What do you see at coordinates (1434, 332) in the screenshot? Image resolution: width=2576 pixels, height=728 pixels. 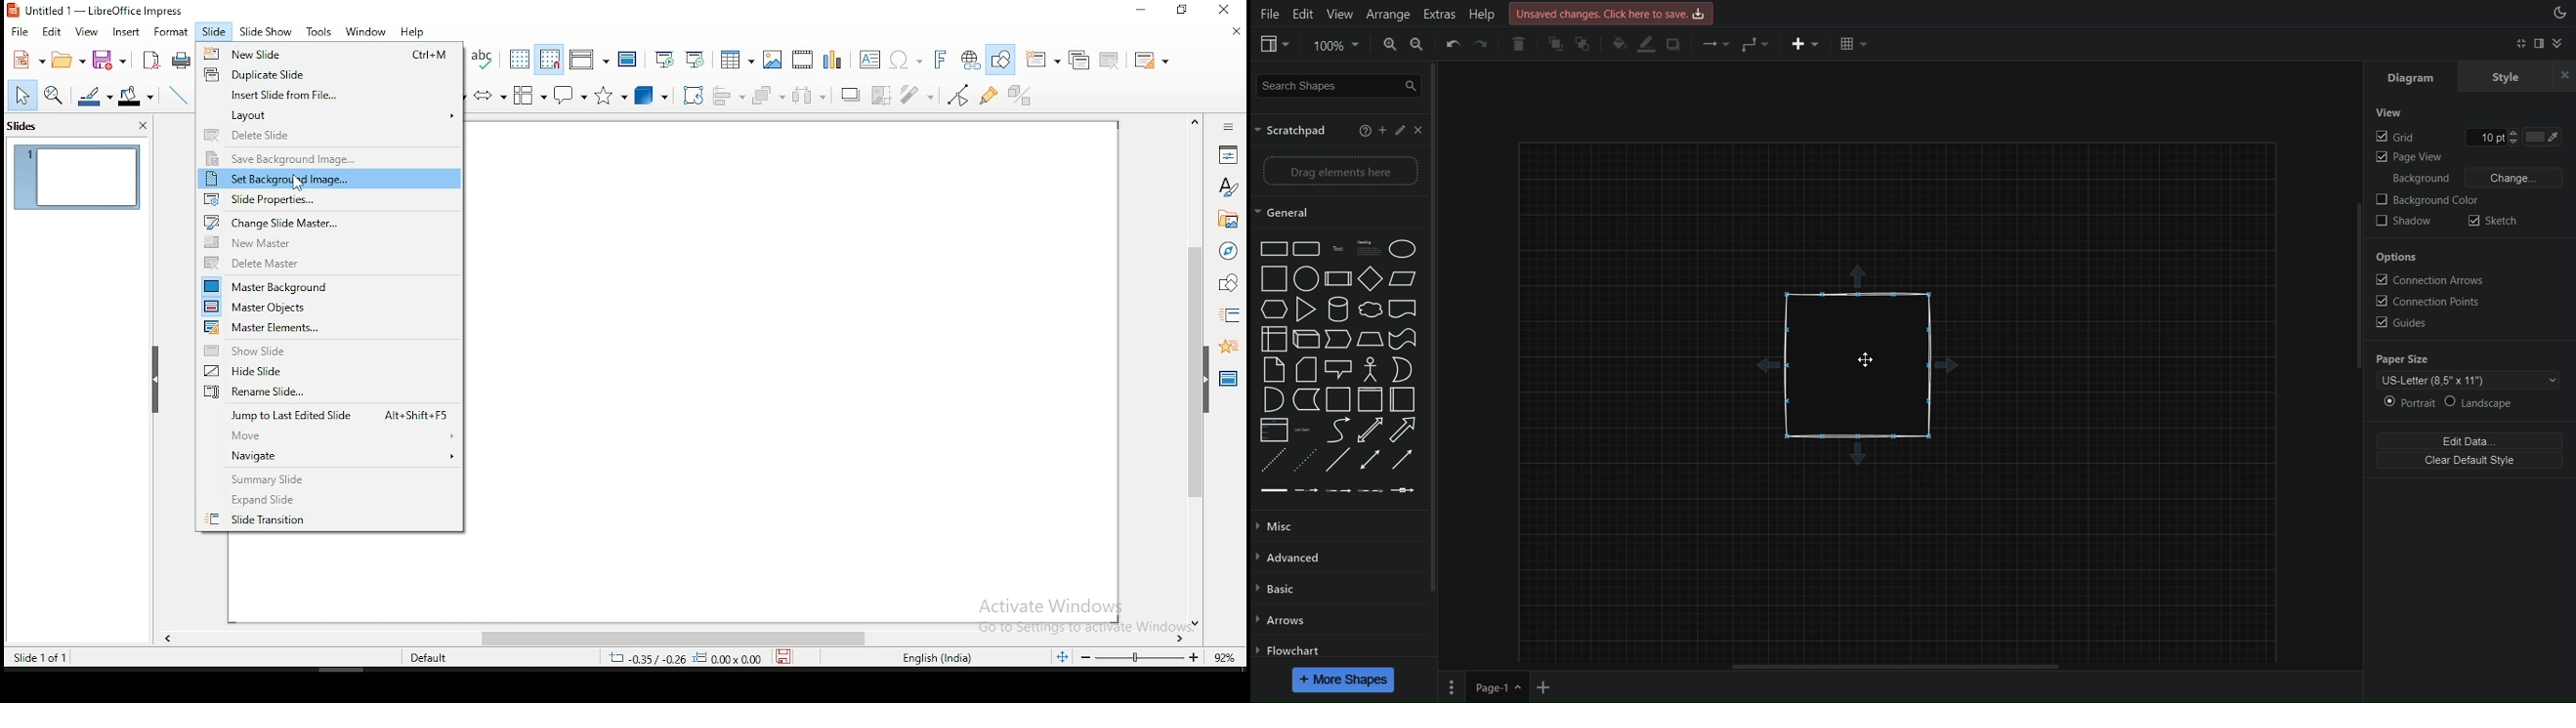 I see `Scrollbar` at bounding box center [1434, 332].